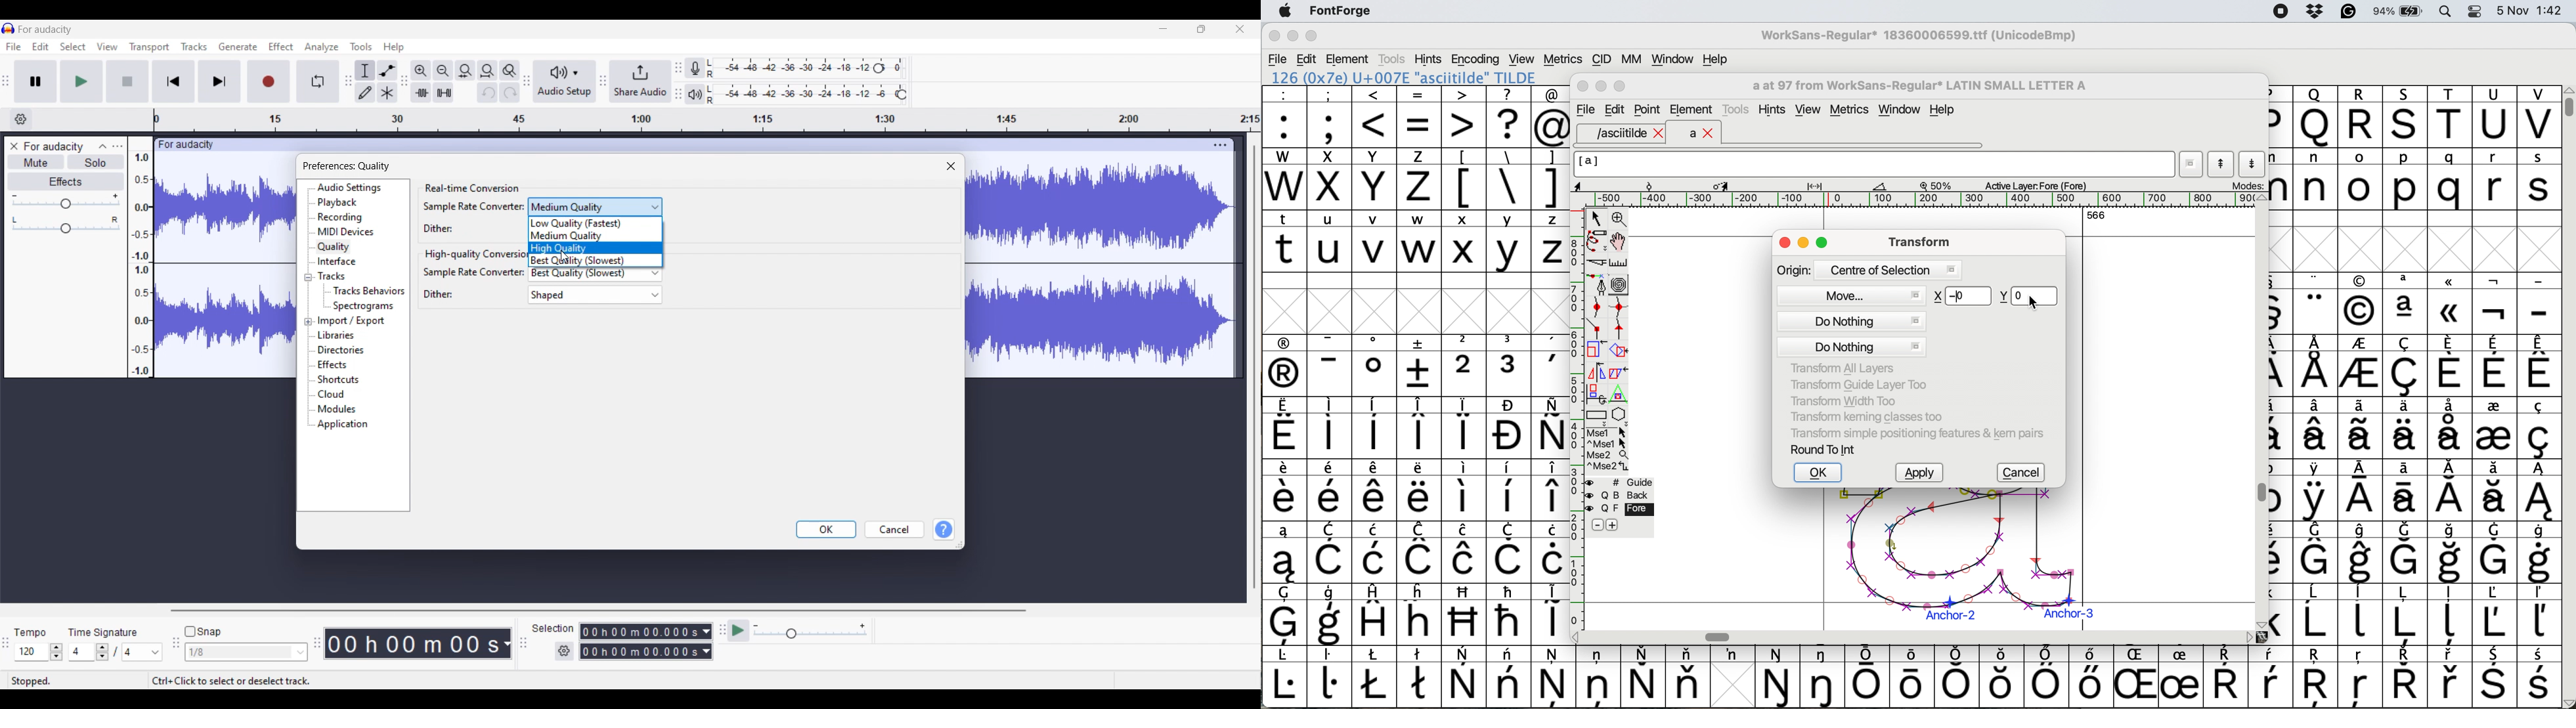 The image size is (2576, 728). Describe the element at coordinates (2260, 624) in the screenshot. I see `scroll button` at that location.